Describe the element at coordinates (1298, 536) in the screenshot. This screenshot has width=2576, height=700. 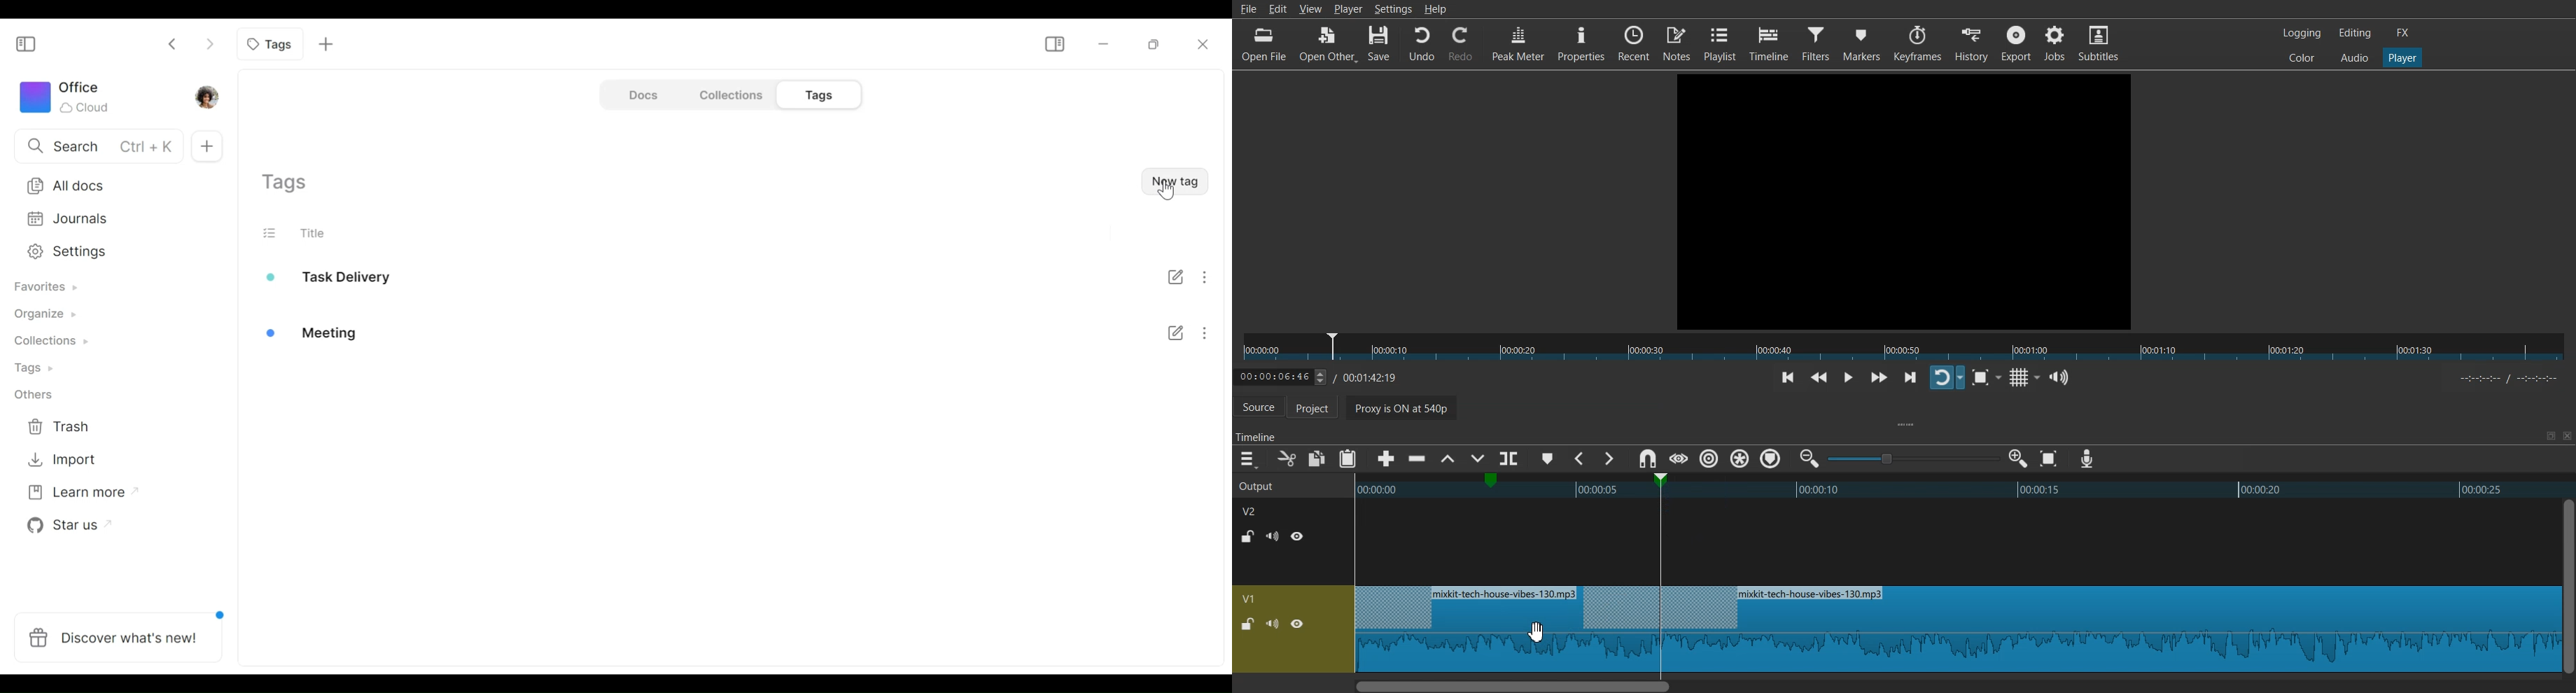
I see `Hide` at that location.